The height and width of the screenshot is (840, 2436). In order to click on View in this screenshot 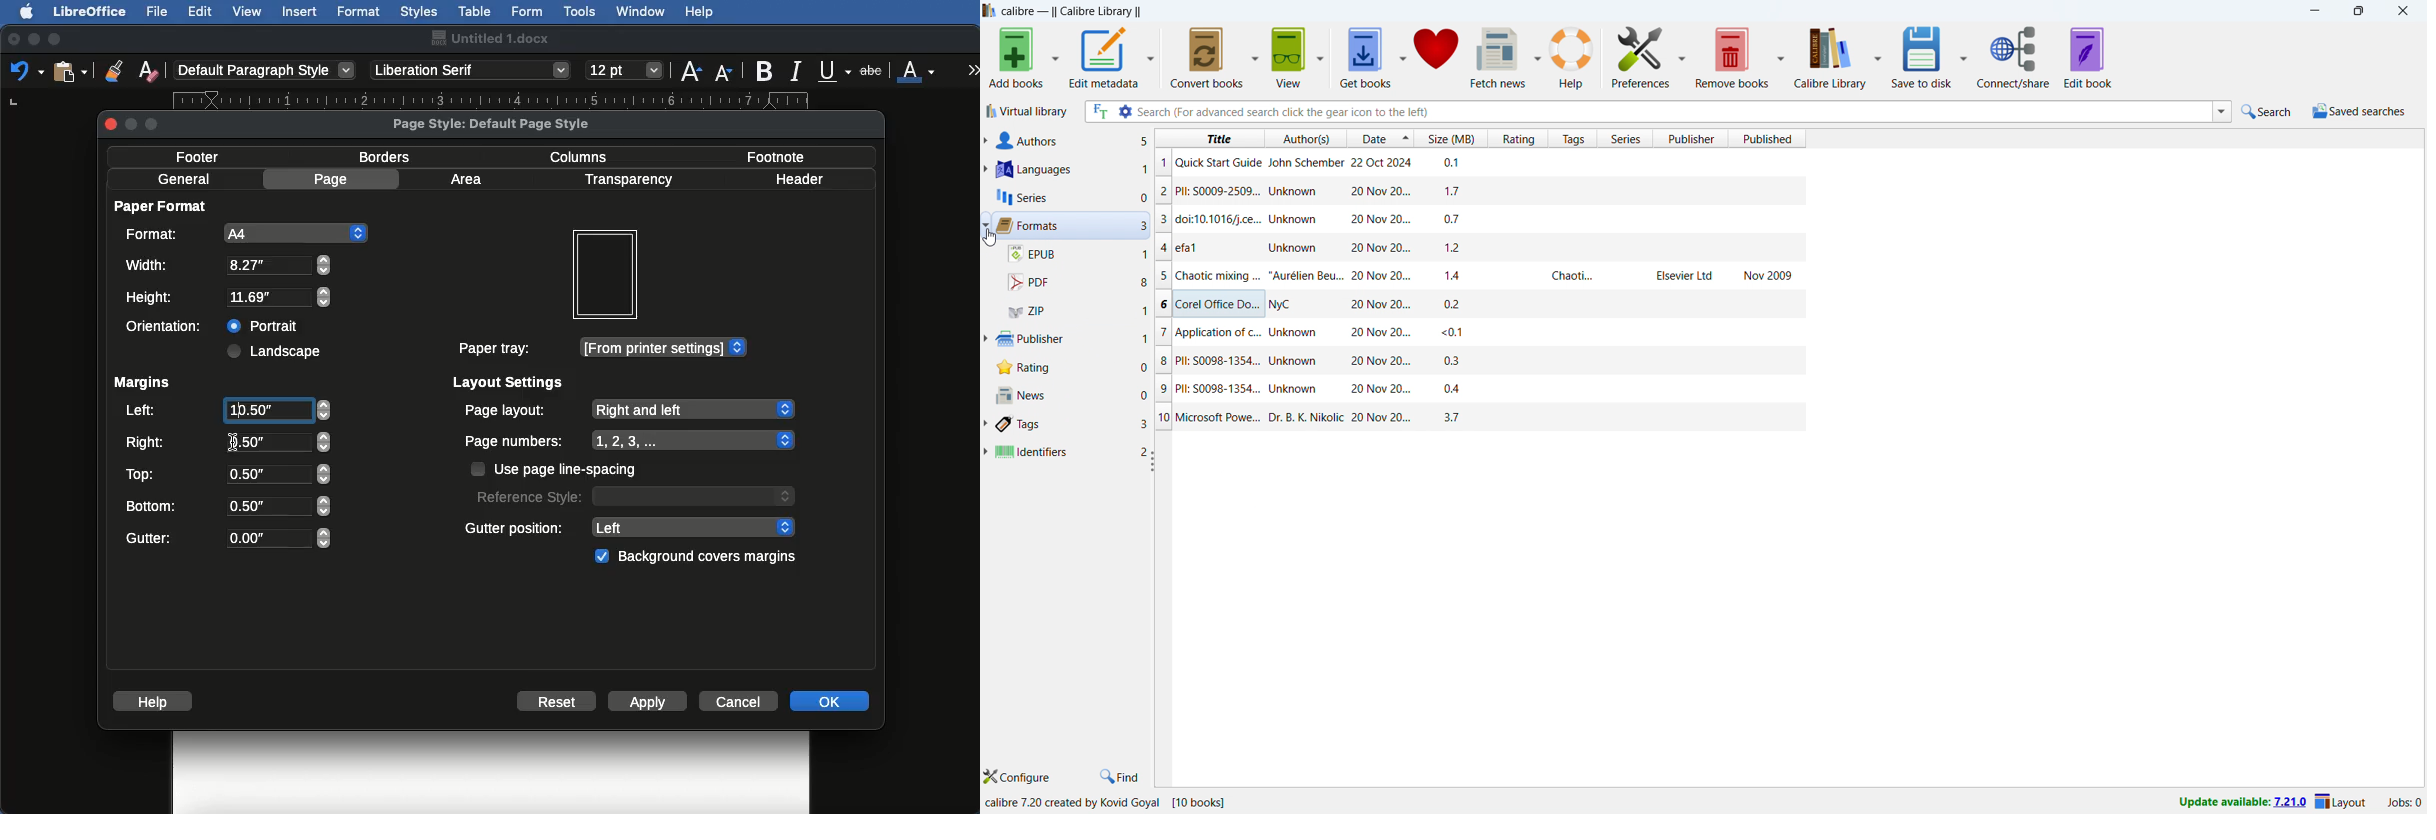, I will do `click(248, 11)`.